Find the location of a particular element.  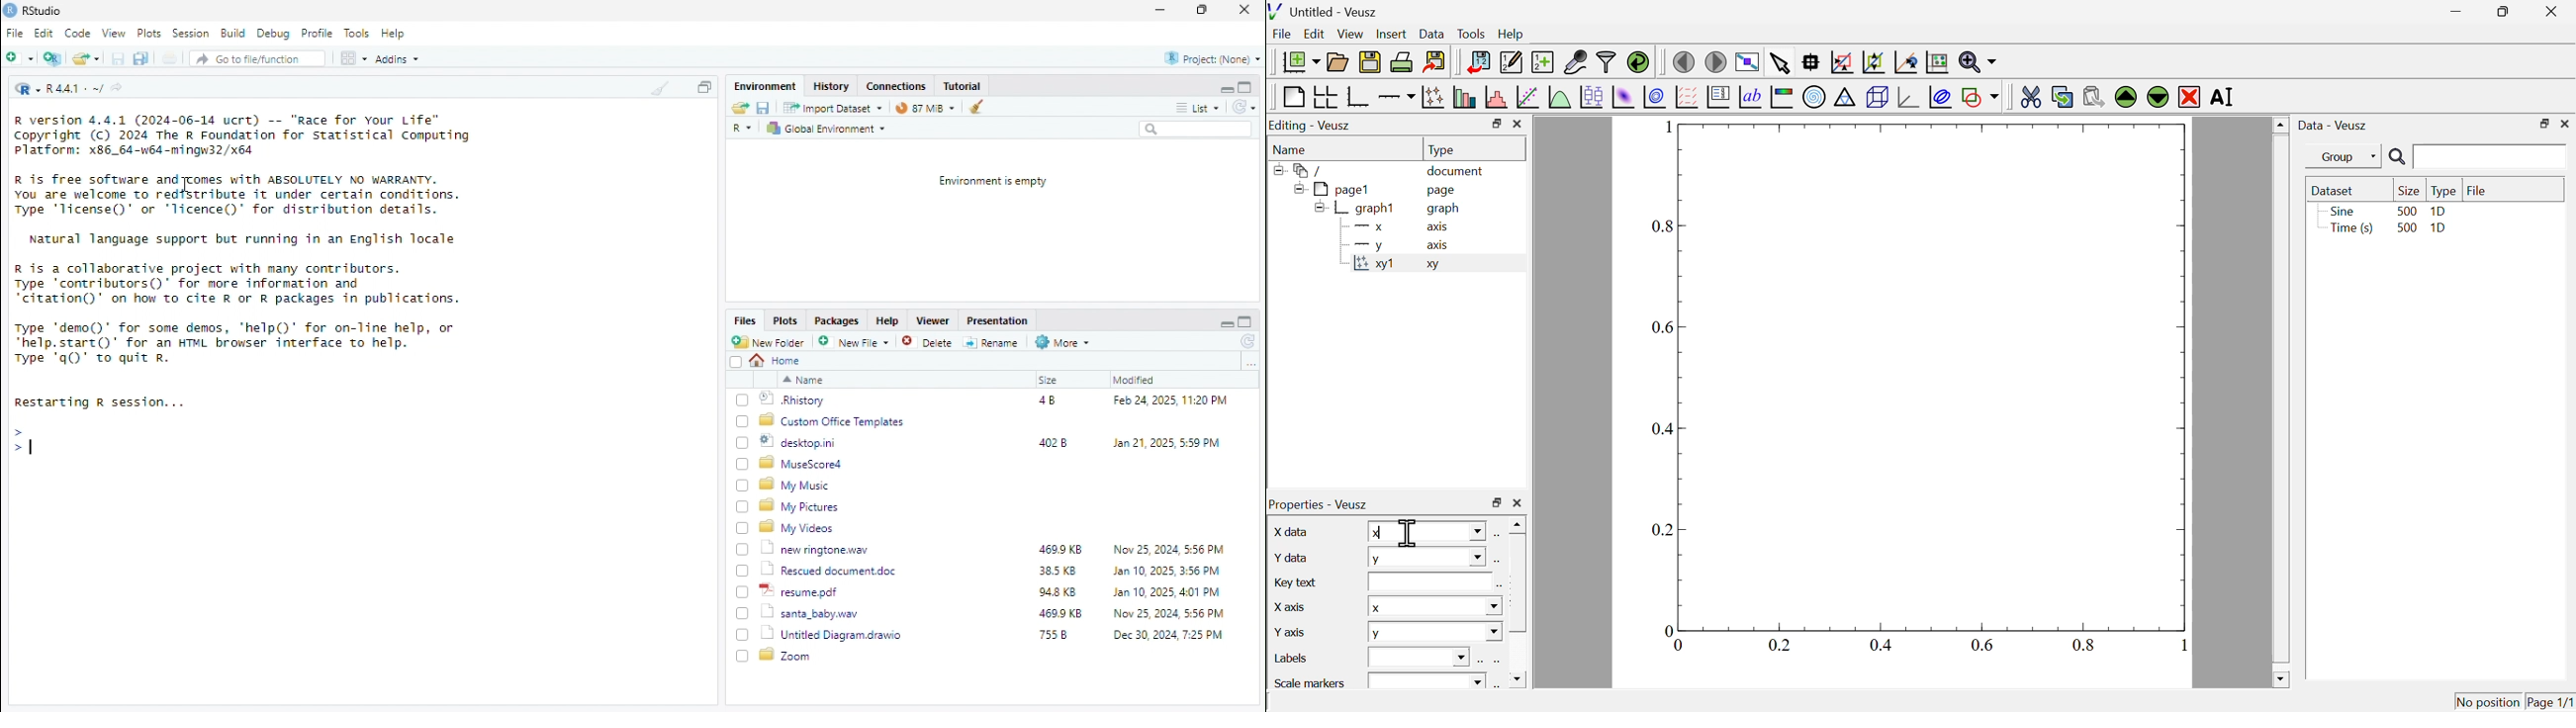

Rescued document.doc 38.5KB Jan 10,2025 3:56 PM is located at coordinates (994, 570).